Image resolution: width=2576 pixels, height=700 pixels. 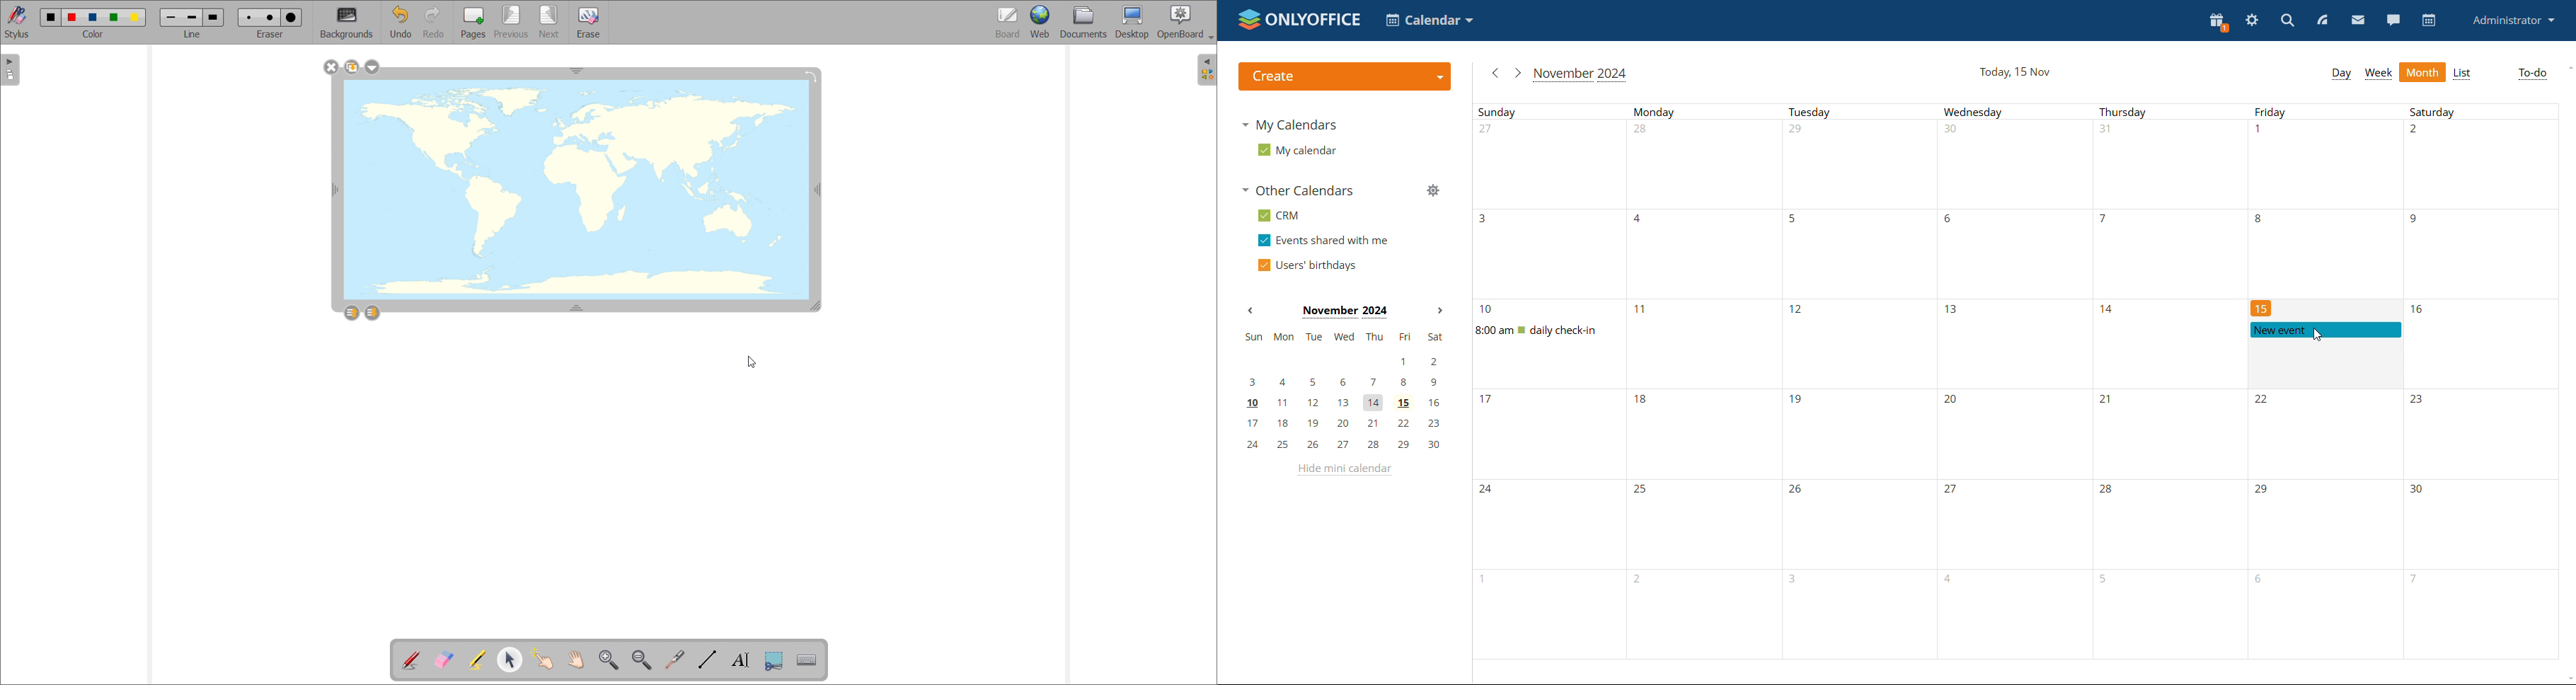 I want to click on medium, so click(x=192, y=18).